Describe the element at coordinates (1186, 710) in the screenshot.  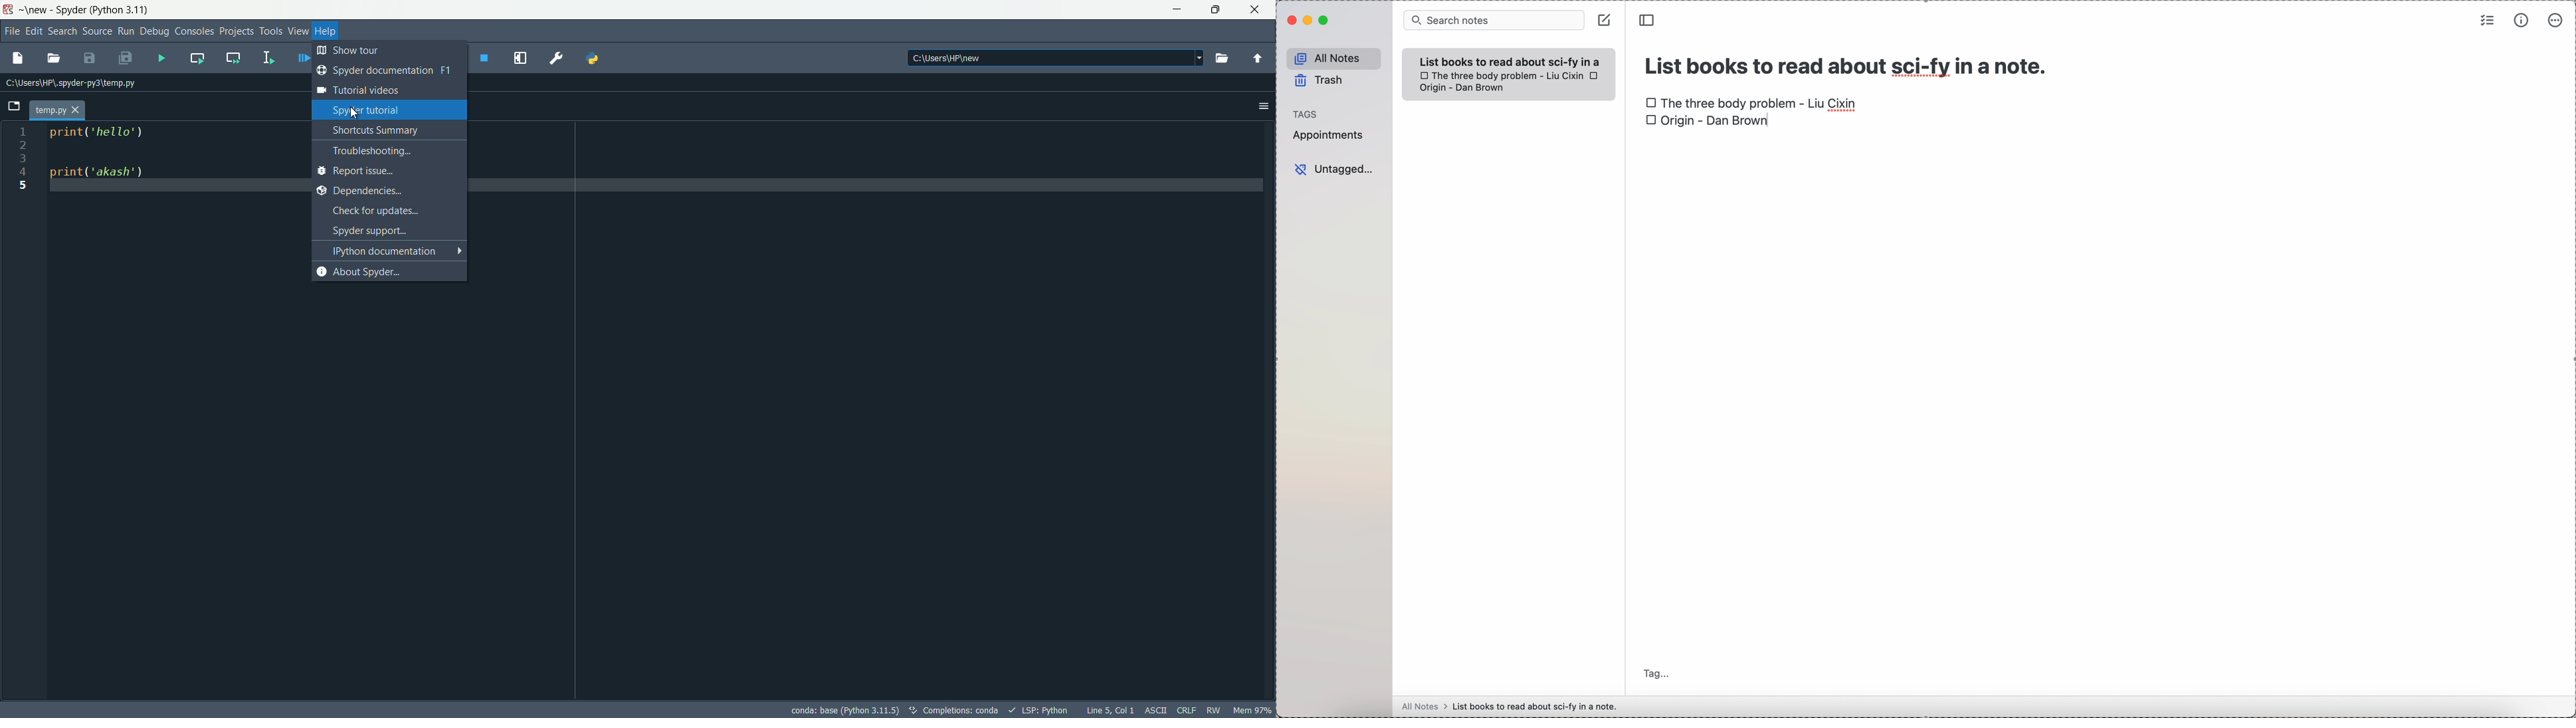
I see `crlf` at that location.